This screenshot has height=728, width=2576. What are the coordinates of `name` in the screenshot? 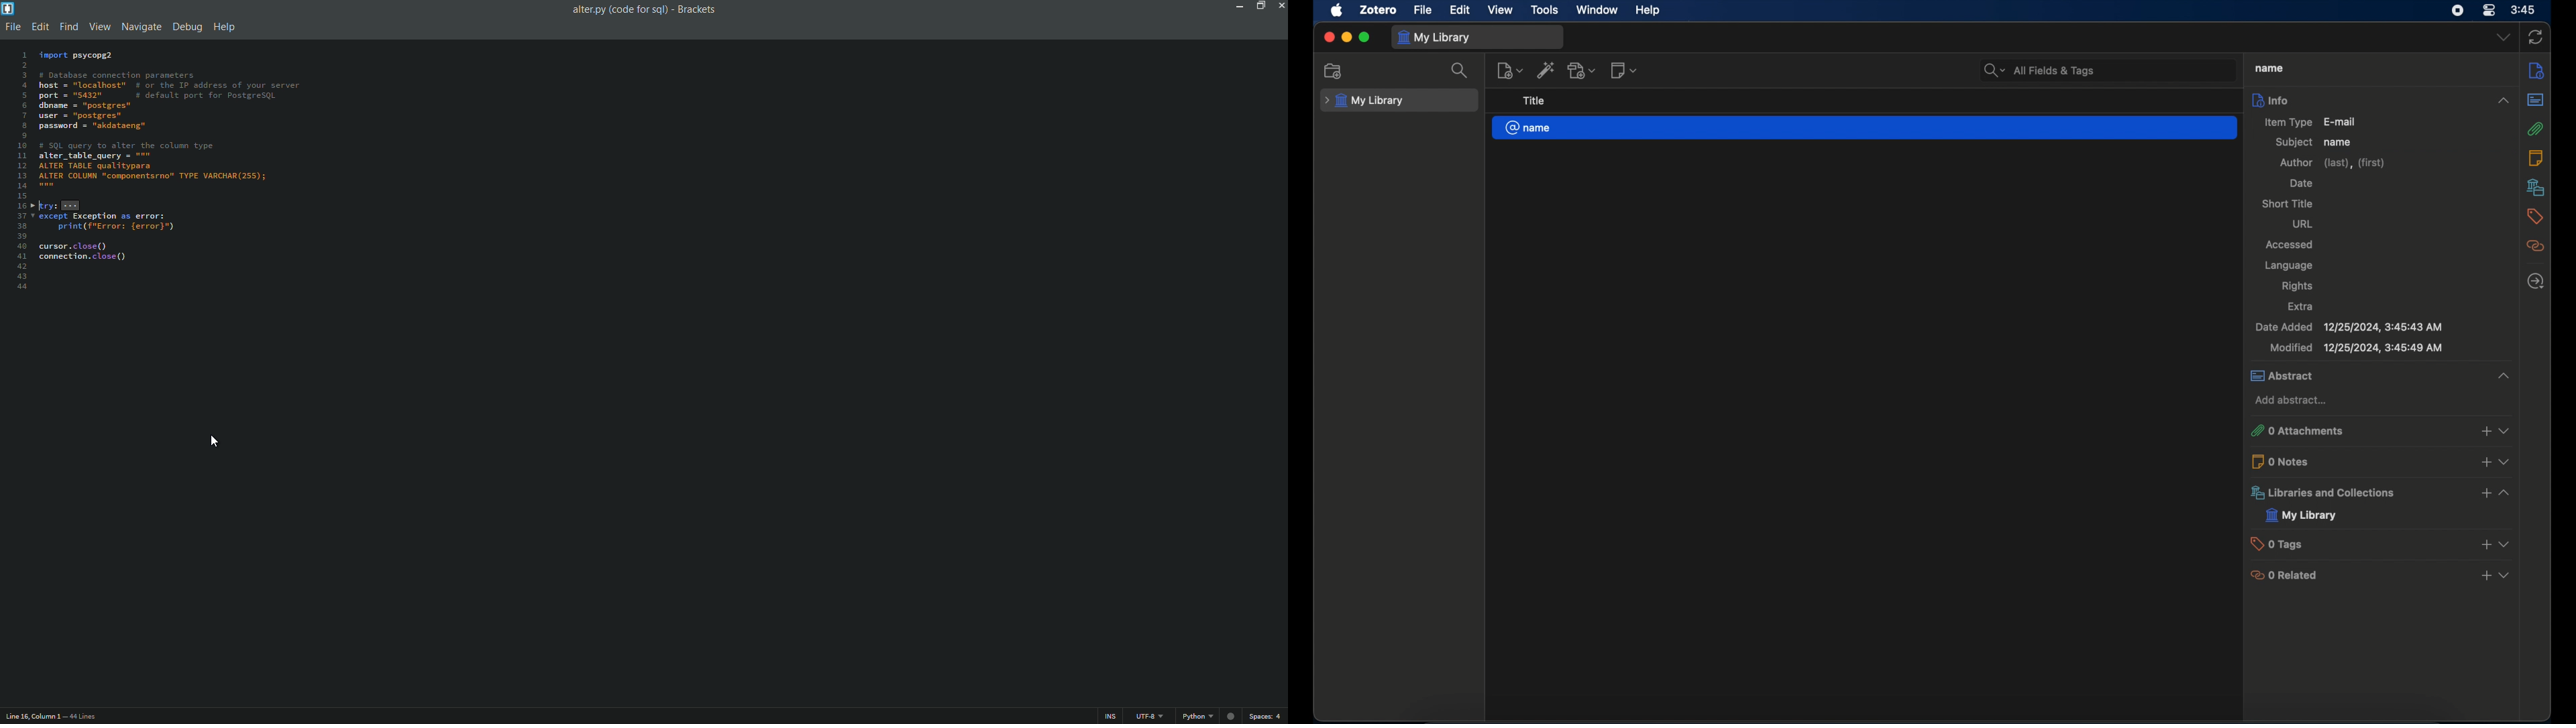 It's located at (2339, 143).